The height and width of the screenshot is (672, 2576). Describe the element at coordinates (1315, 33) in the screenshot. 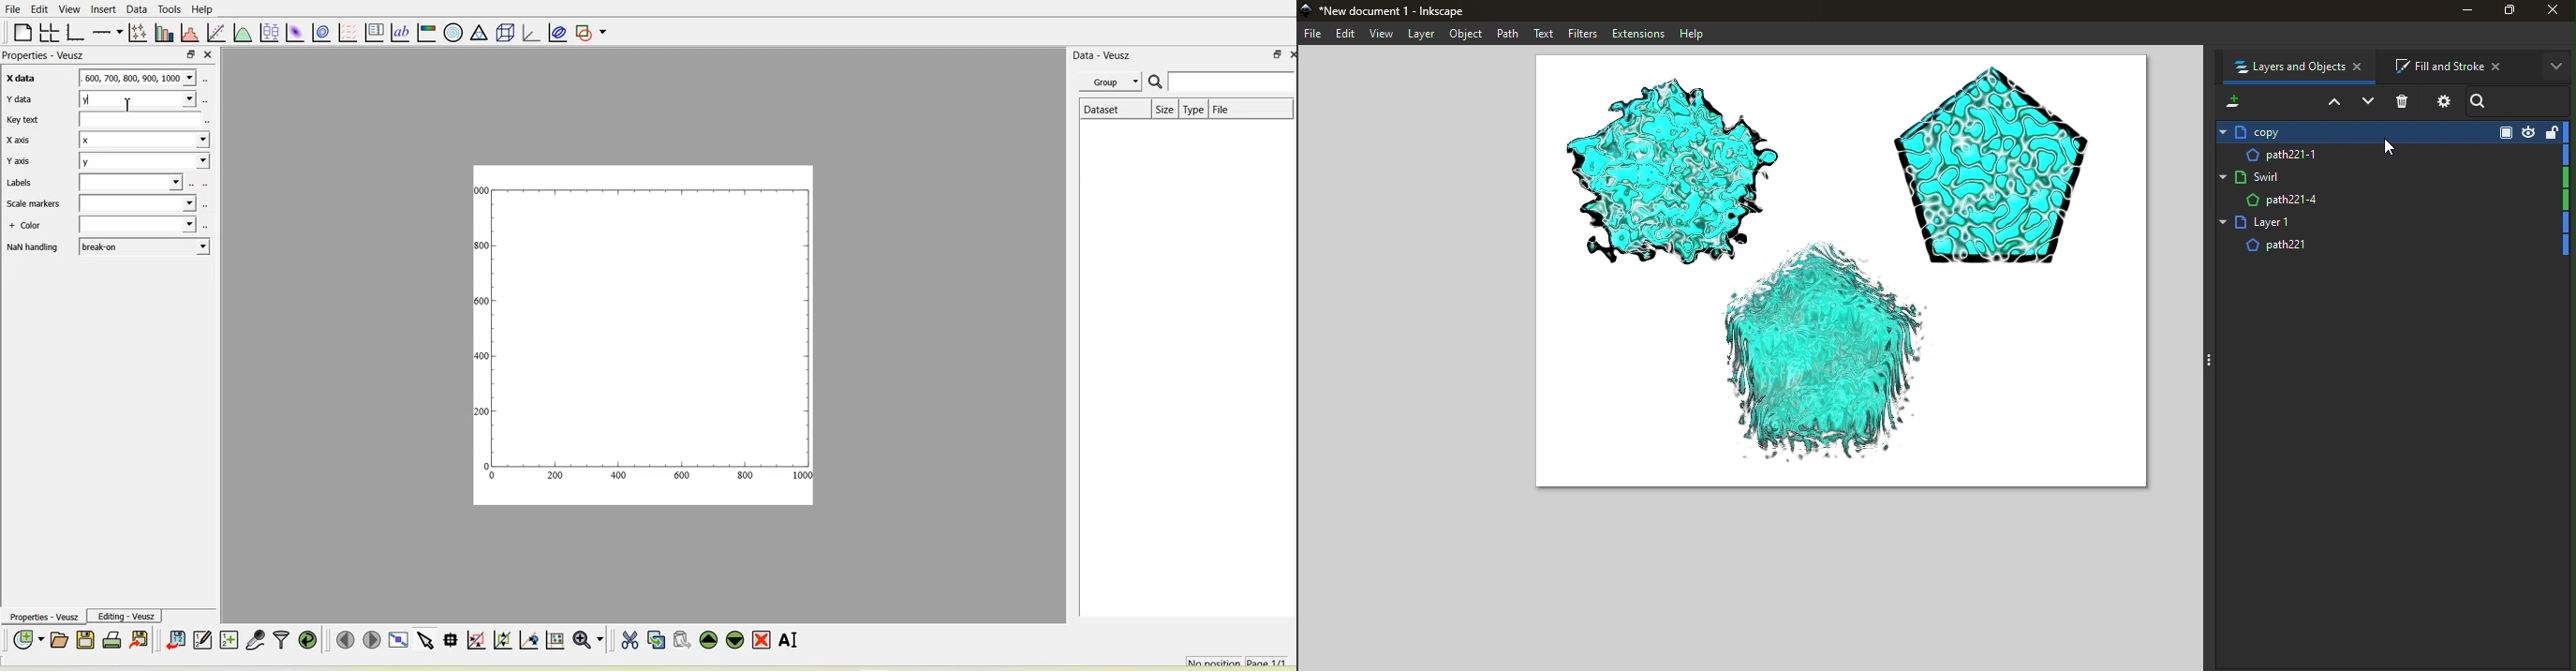

I see `File` at that location.